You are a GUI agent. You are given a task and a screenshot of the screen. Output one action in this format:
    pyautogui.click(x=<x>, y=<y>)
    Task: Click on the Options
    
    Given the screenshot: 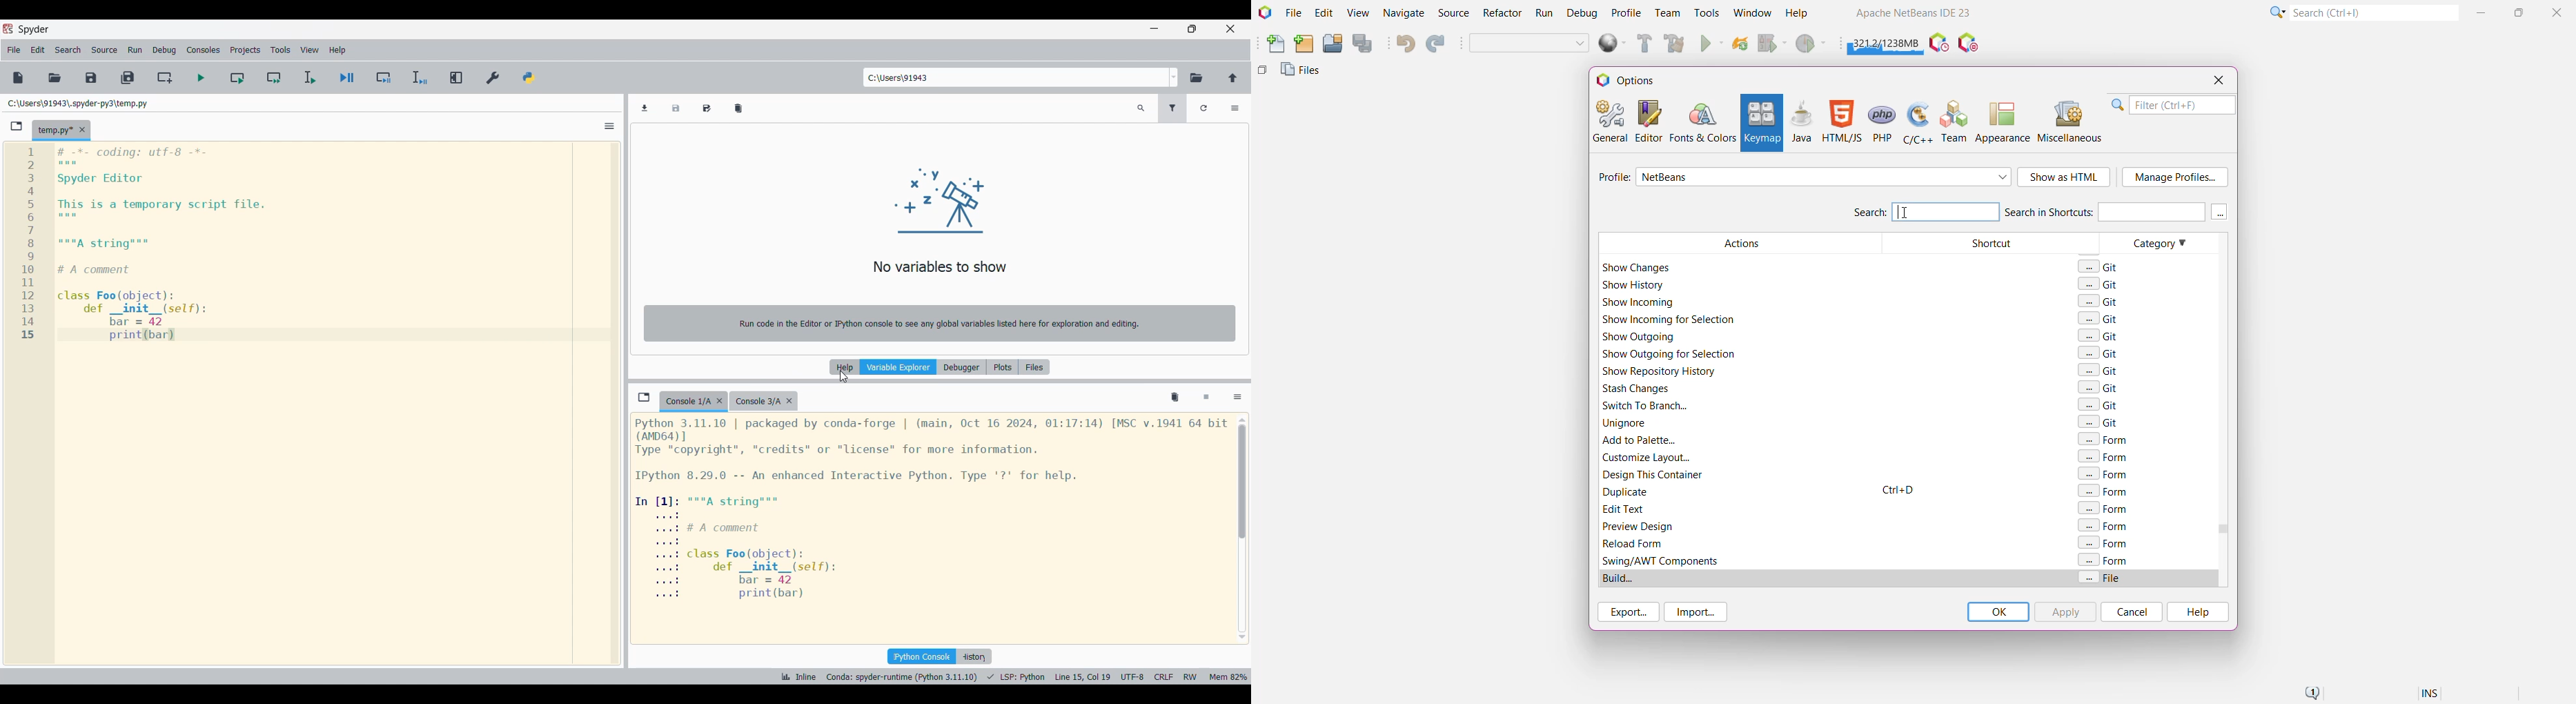 What is the action you would take?
    pyautogui.click(x=1238, y=398)
    